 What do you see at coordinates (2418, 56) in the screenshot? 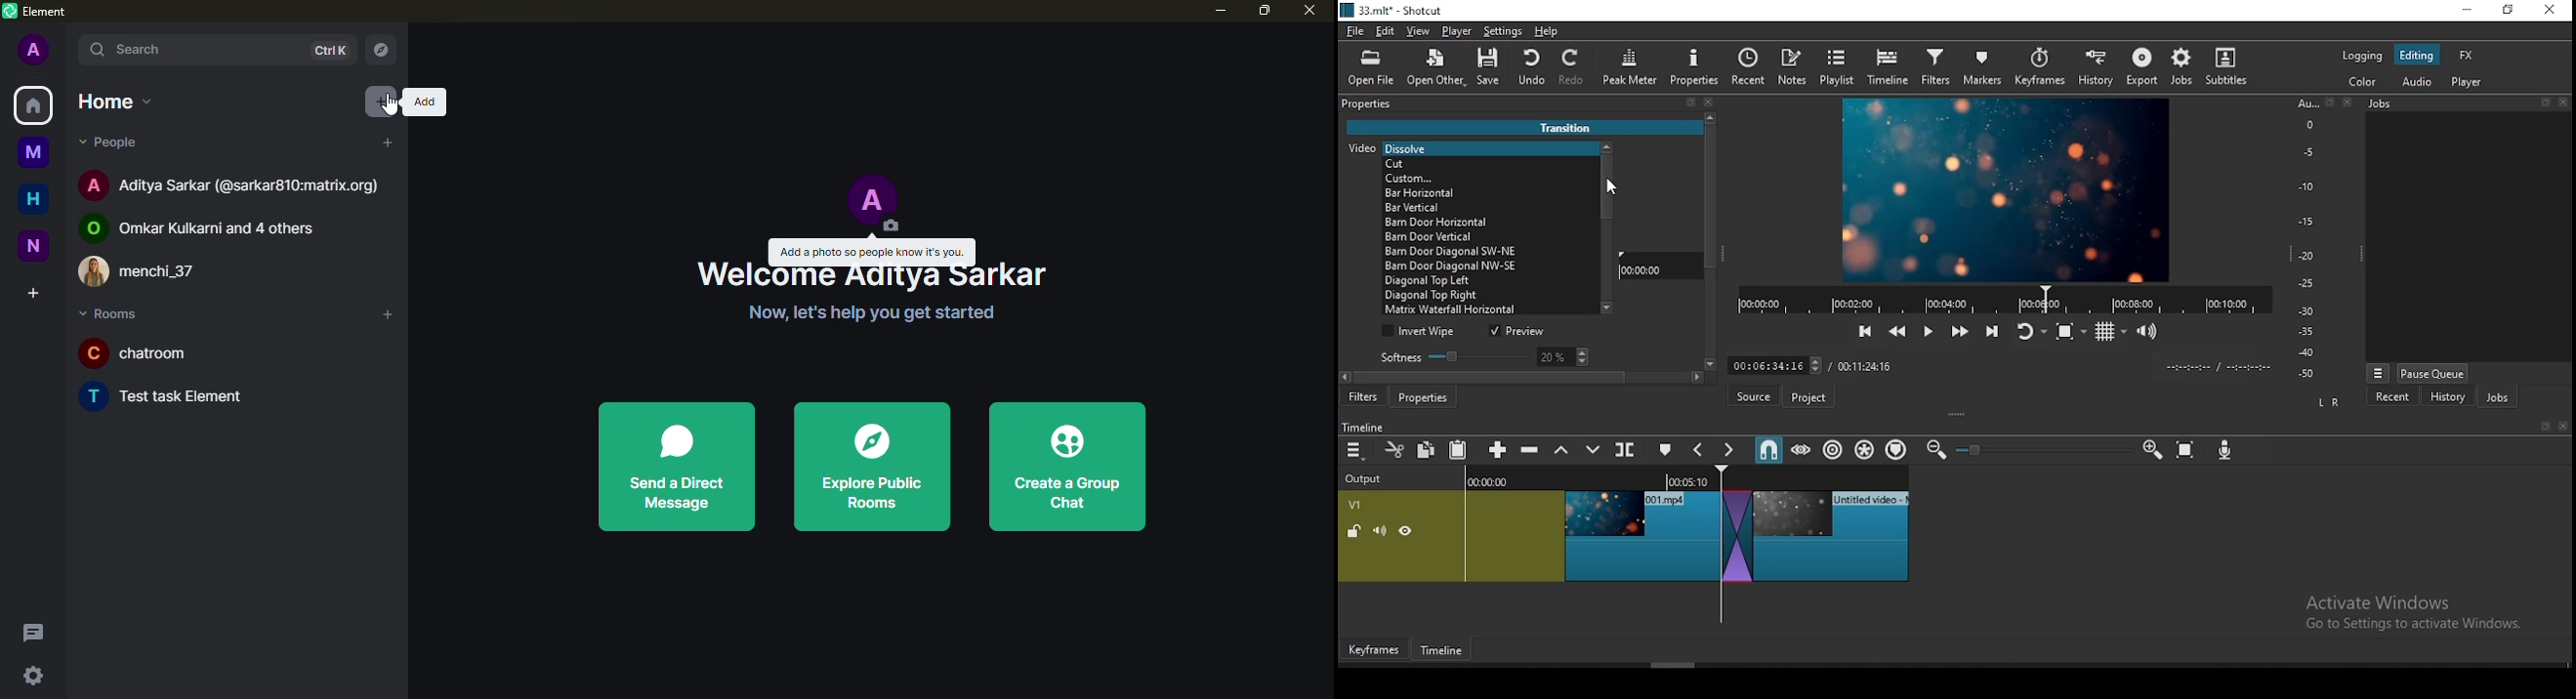
I see `editing` at bounding box center [2418, 56].